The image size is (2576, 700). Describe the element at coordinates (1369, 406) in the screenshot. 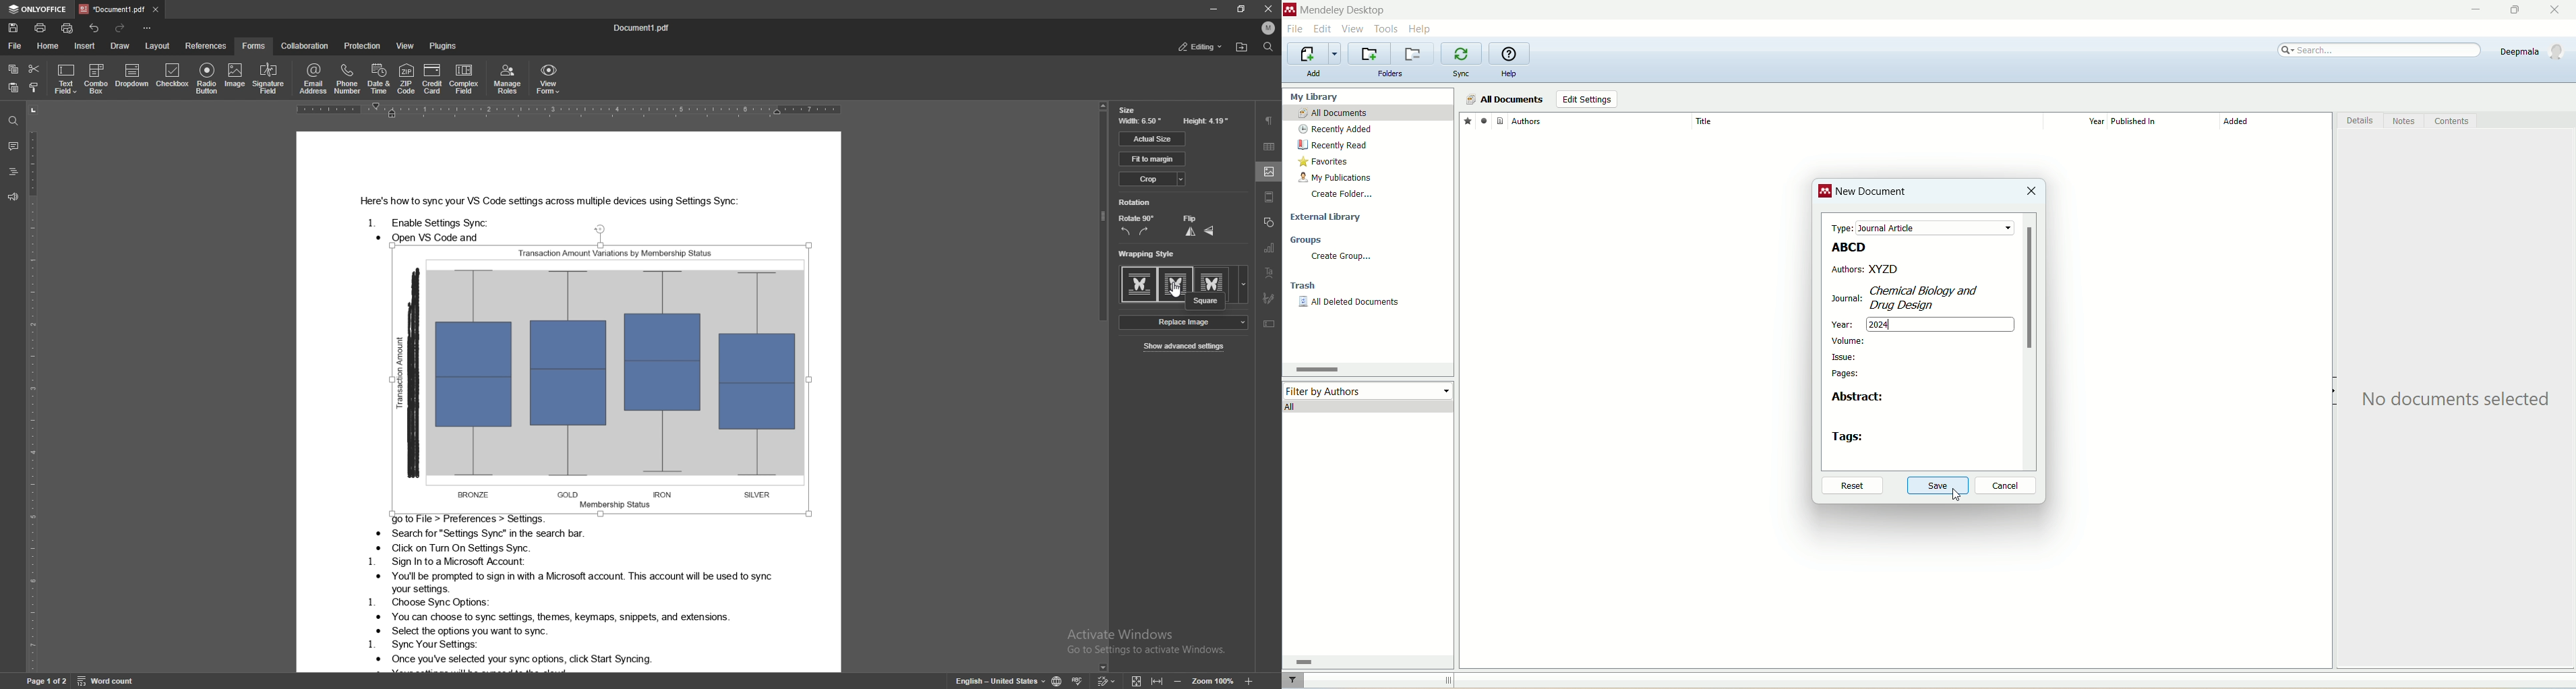

I see `all` at that location.